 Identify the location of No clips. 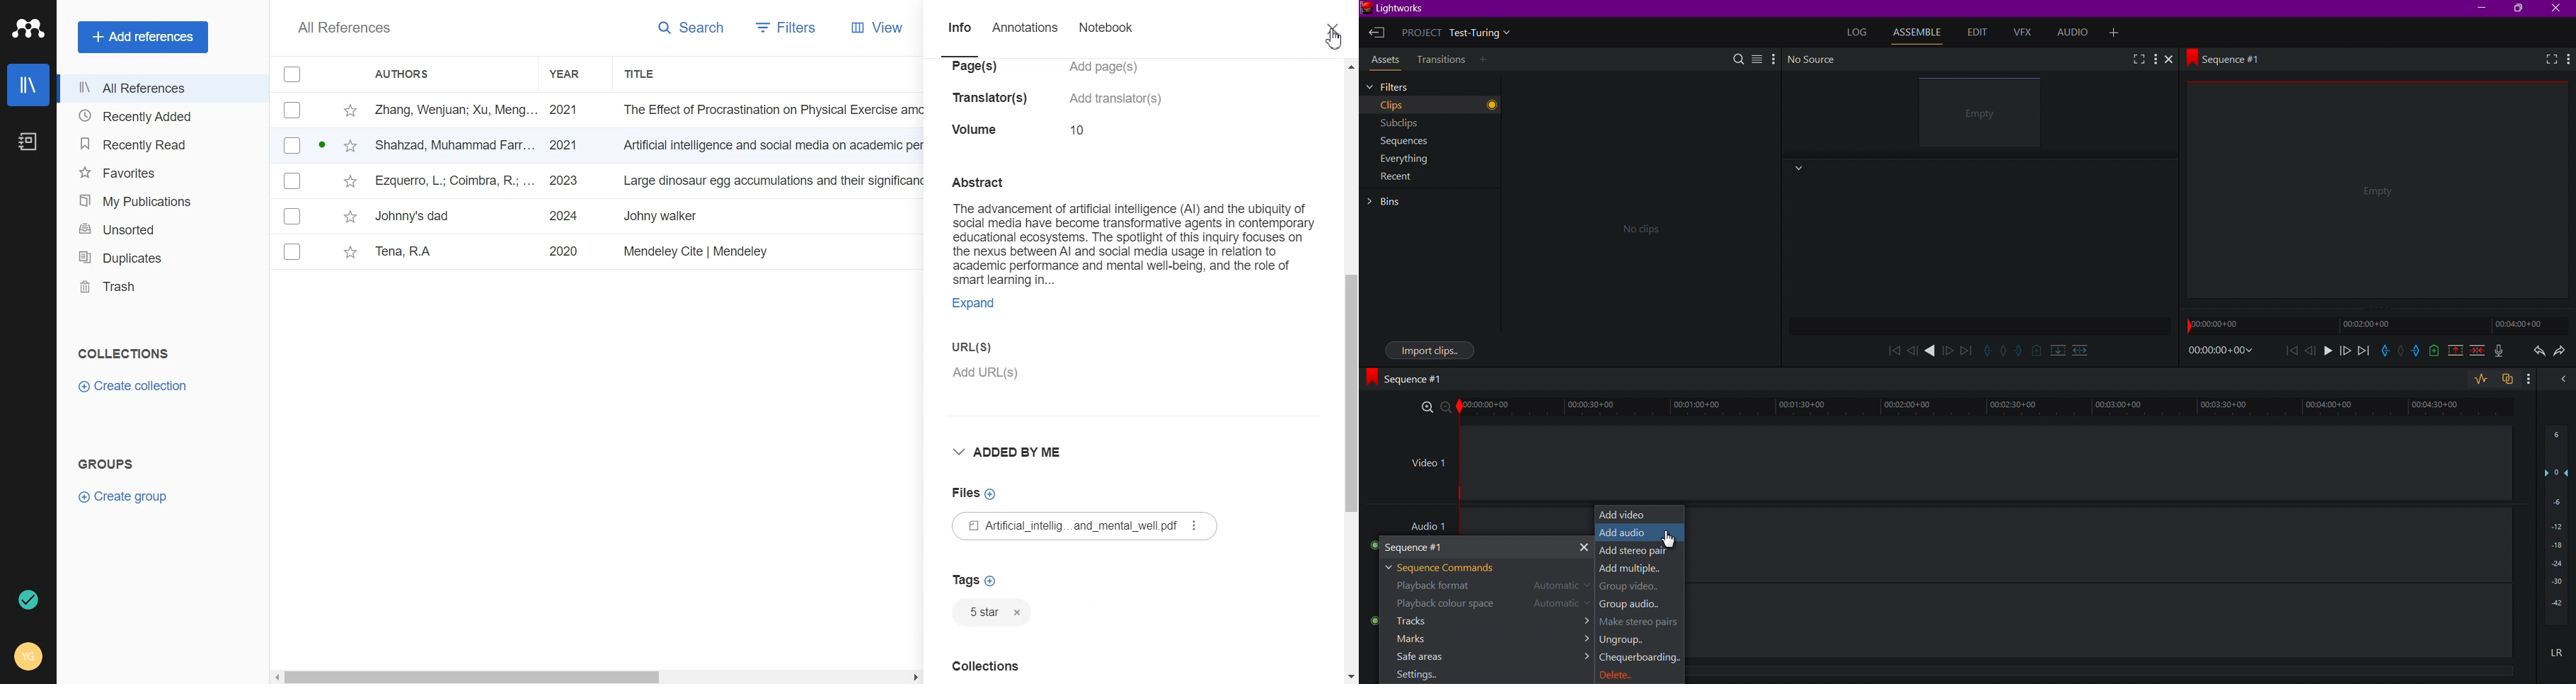
(1637, 227).